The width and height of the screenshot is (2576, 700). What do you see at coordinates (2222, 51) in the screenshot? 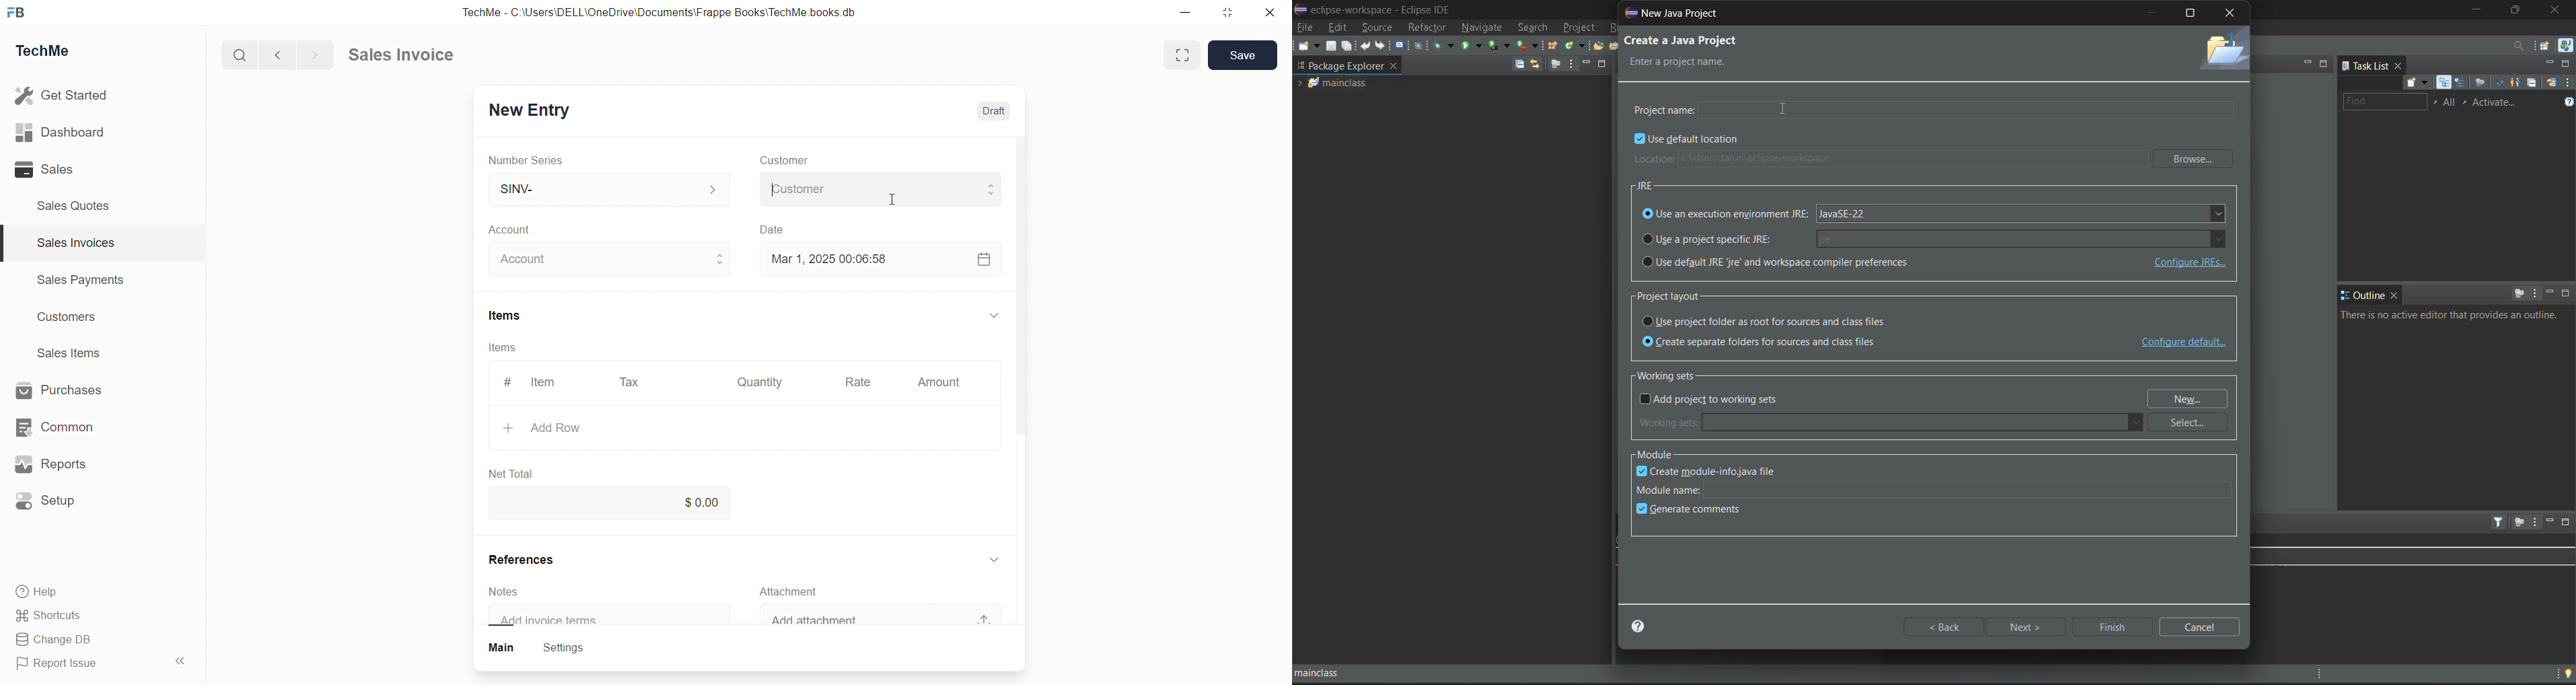
I see `folder` at bounding box center [2222, 51].